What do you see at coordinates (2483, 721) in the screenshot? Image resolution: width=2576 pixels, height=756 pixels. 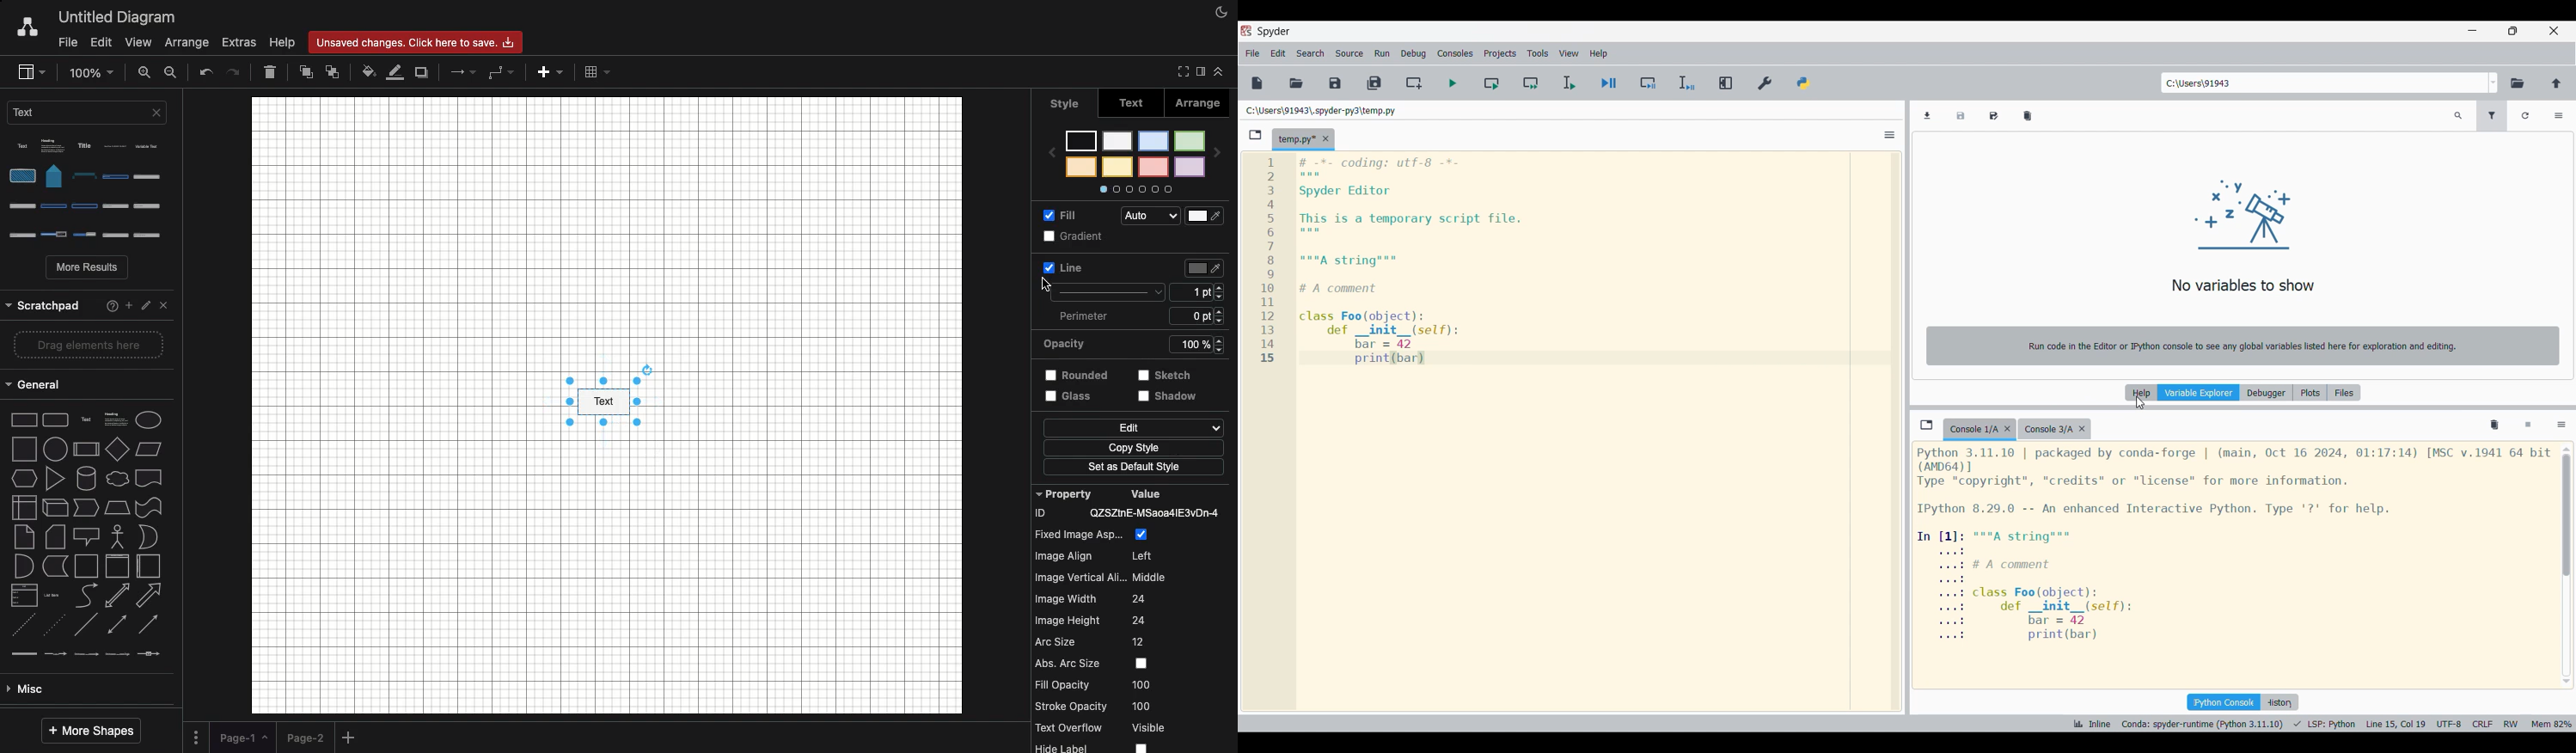 I see `CRLF` at bounding box center [2483, 721].